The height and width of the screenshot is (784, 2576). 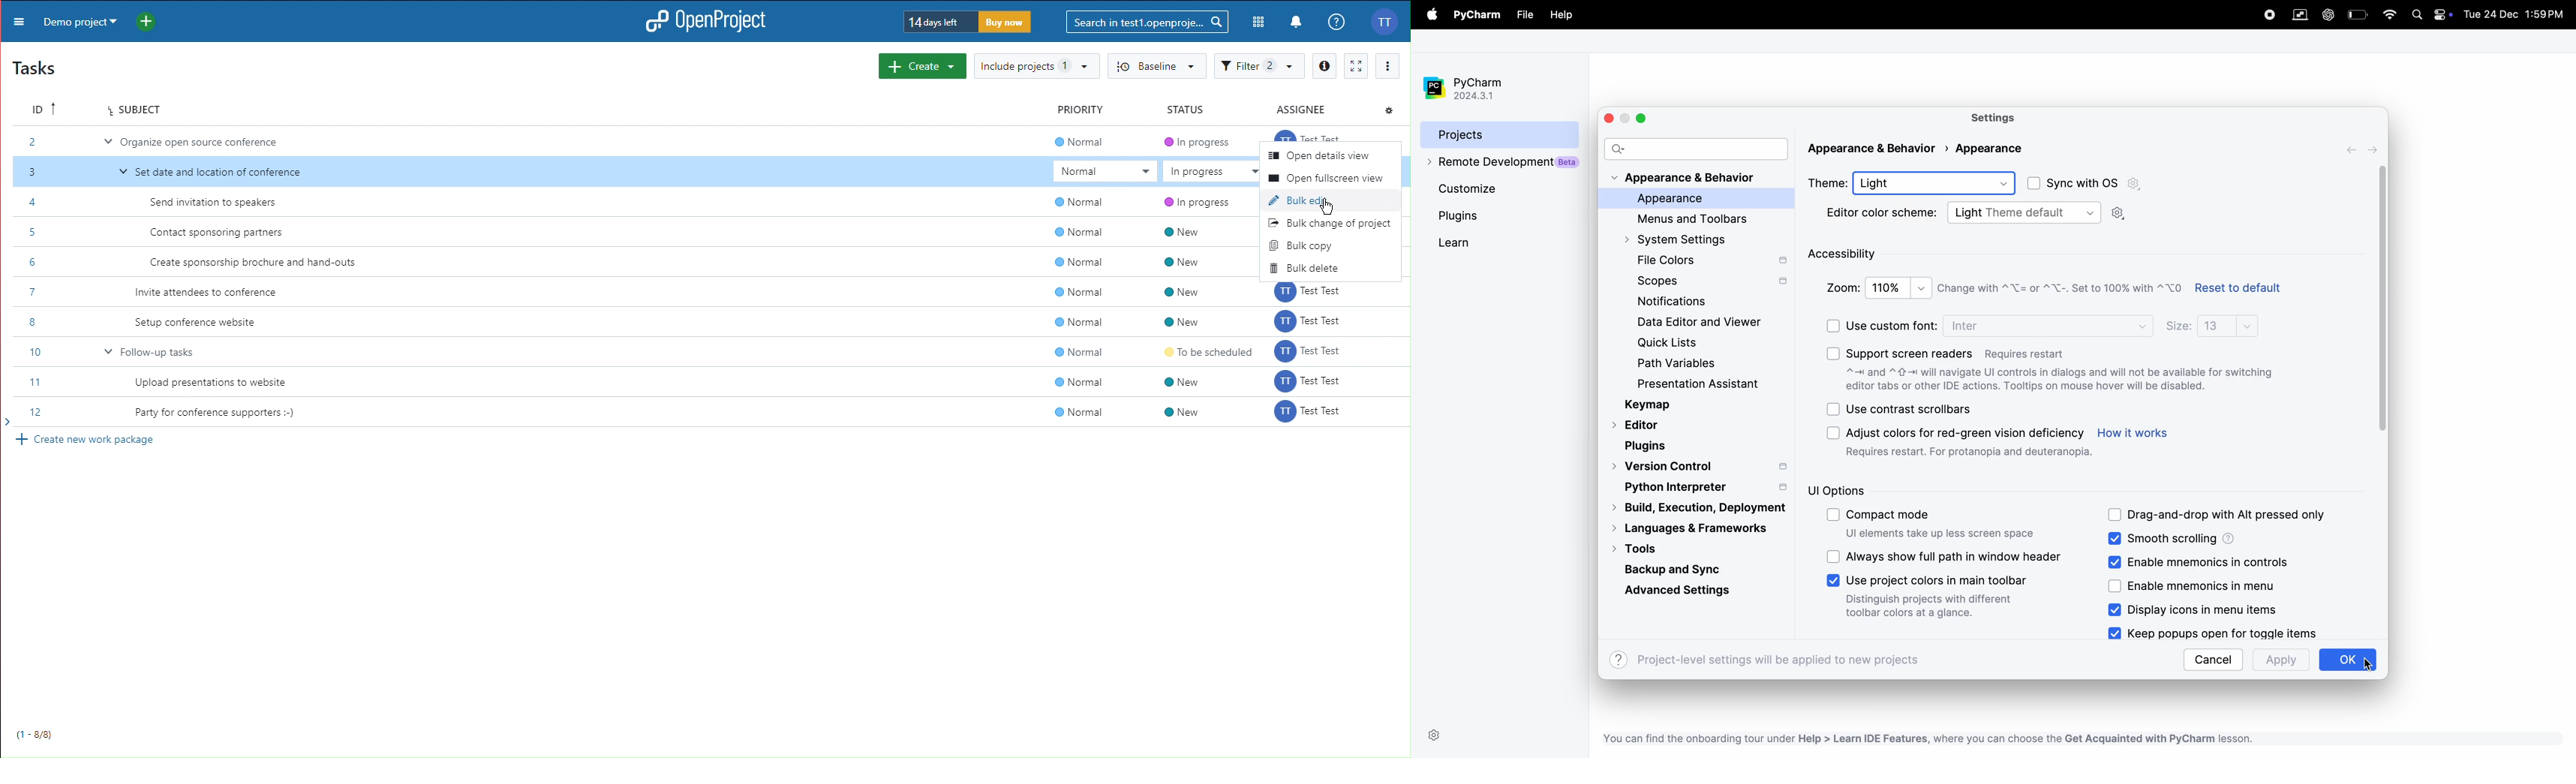 I want to click on Contact sponsoring partners, so click(x=218, y=233).